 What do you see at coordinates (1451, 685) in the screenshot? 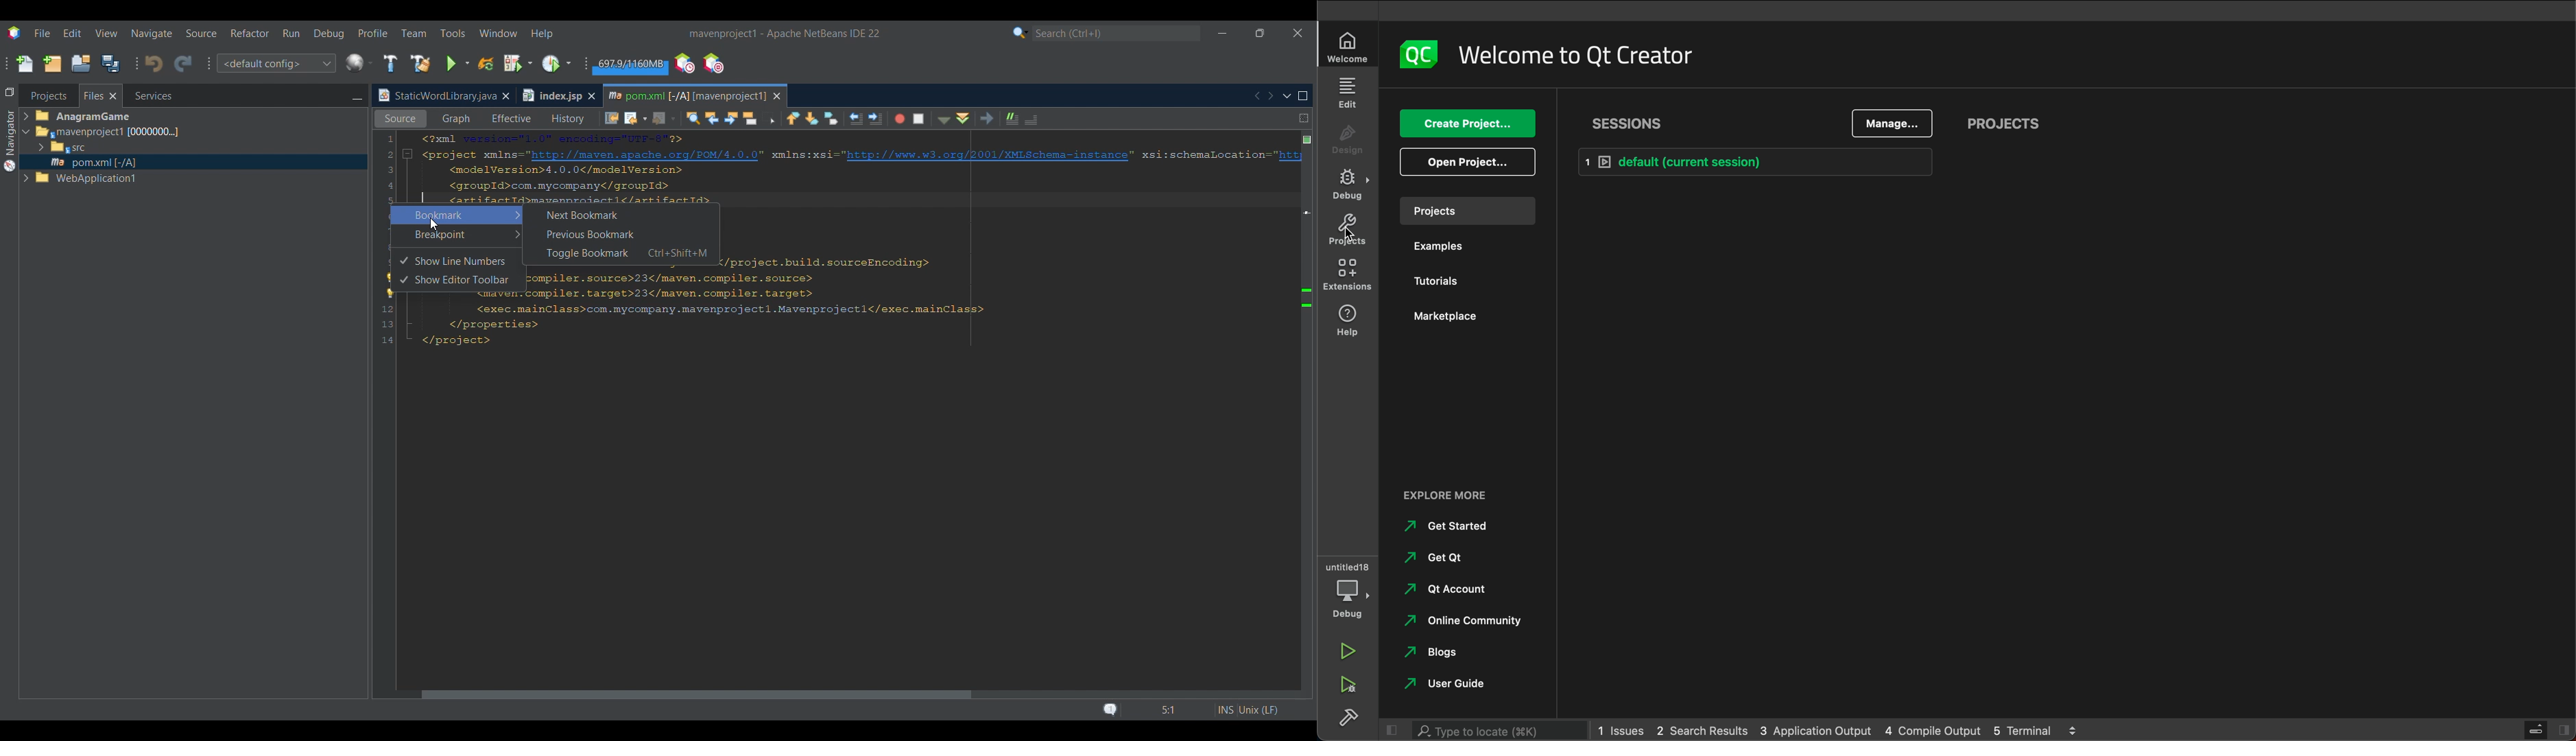
I see `User Guide` at bounding box center [1451, 685].